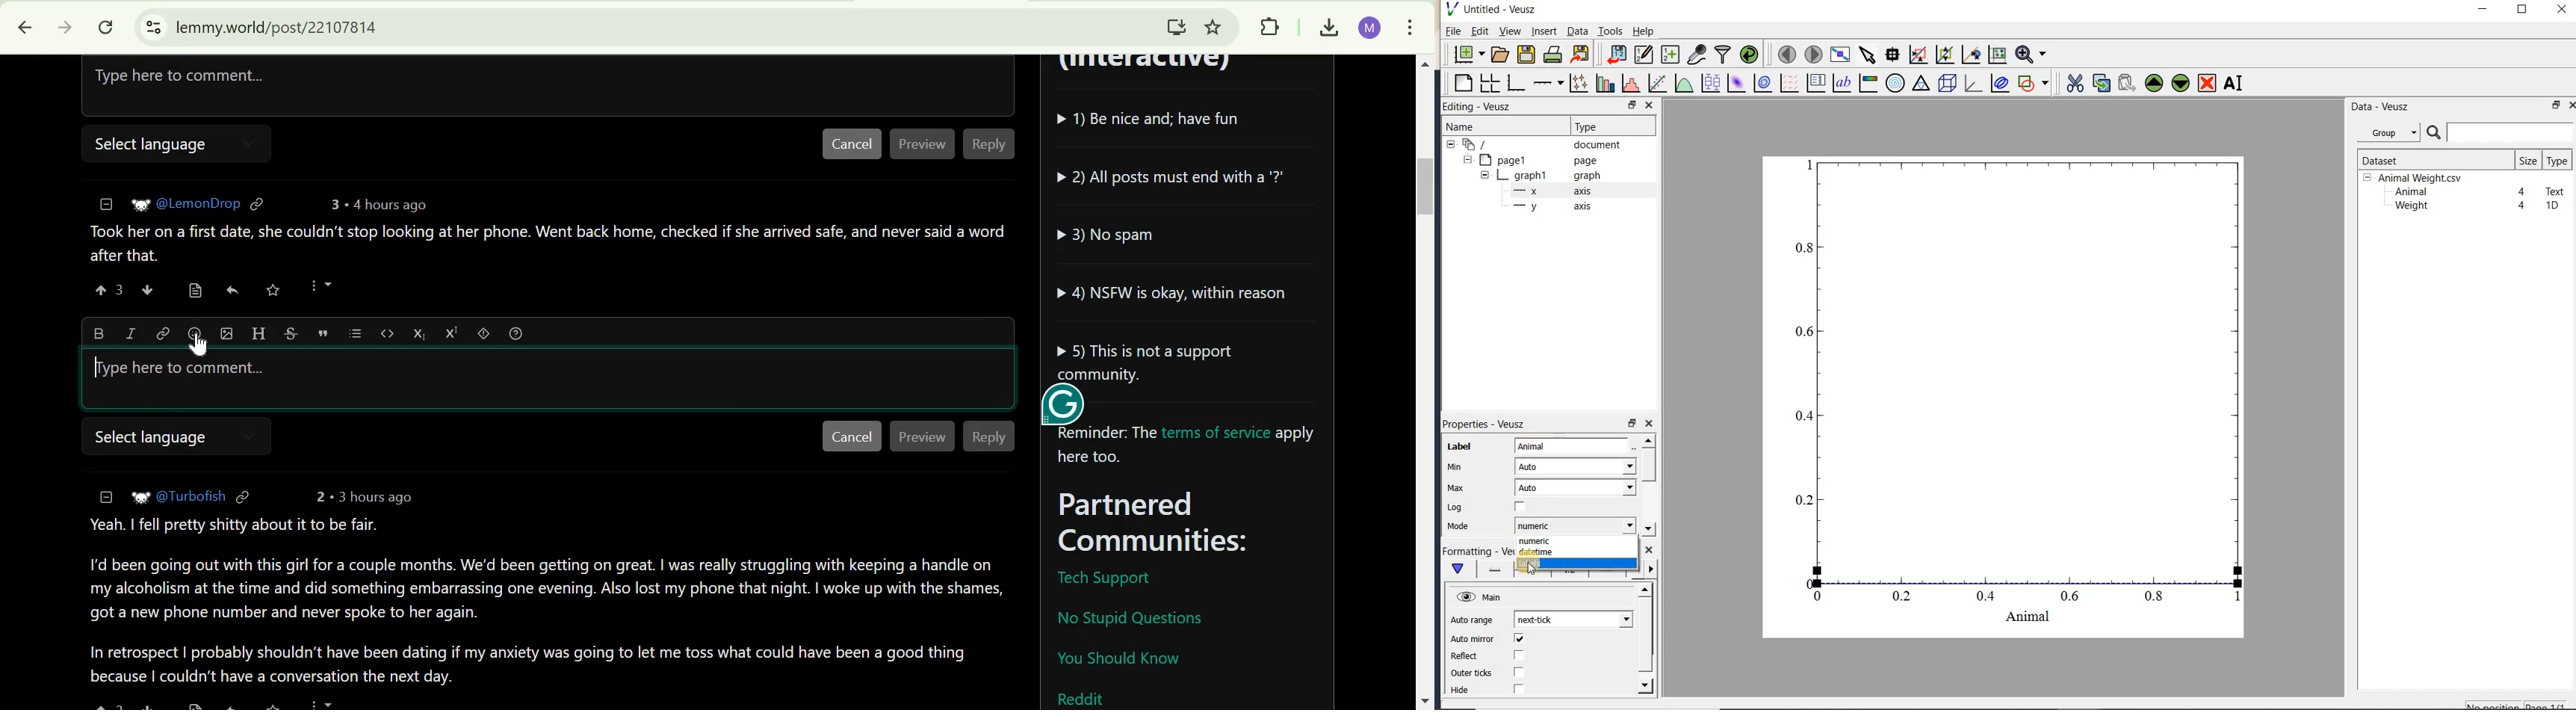 Image resolution: width=2576 pixels, height=728 pixels. Describe the element at coordinates (2410, 192) in the screenshot. I see `Animal` at that location.